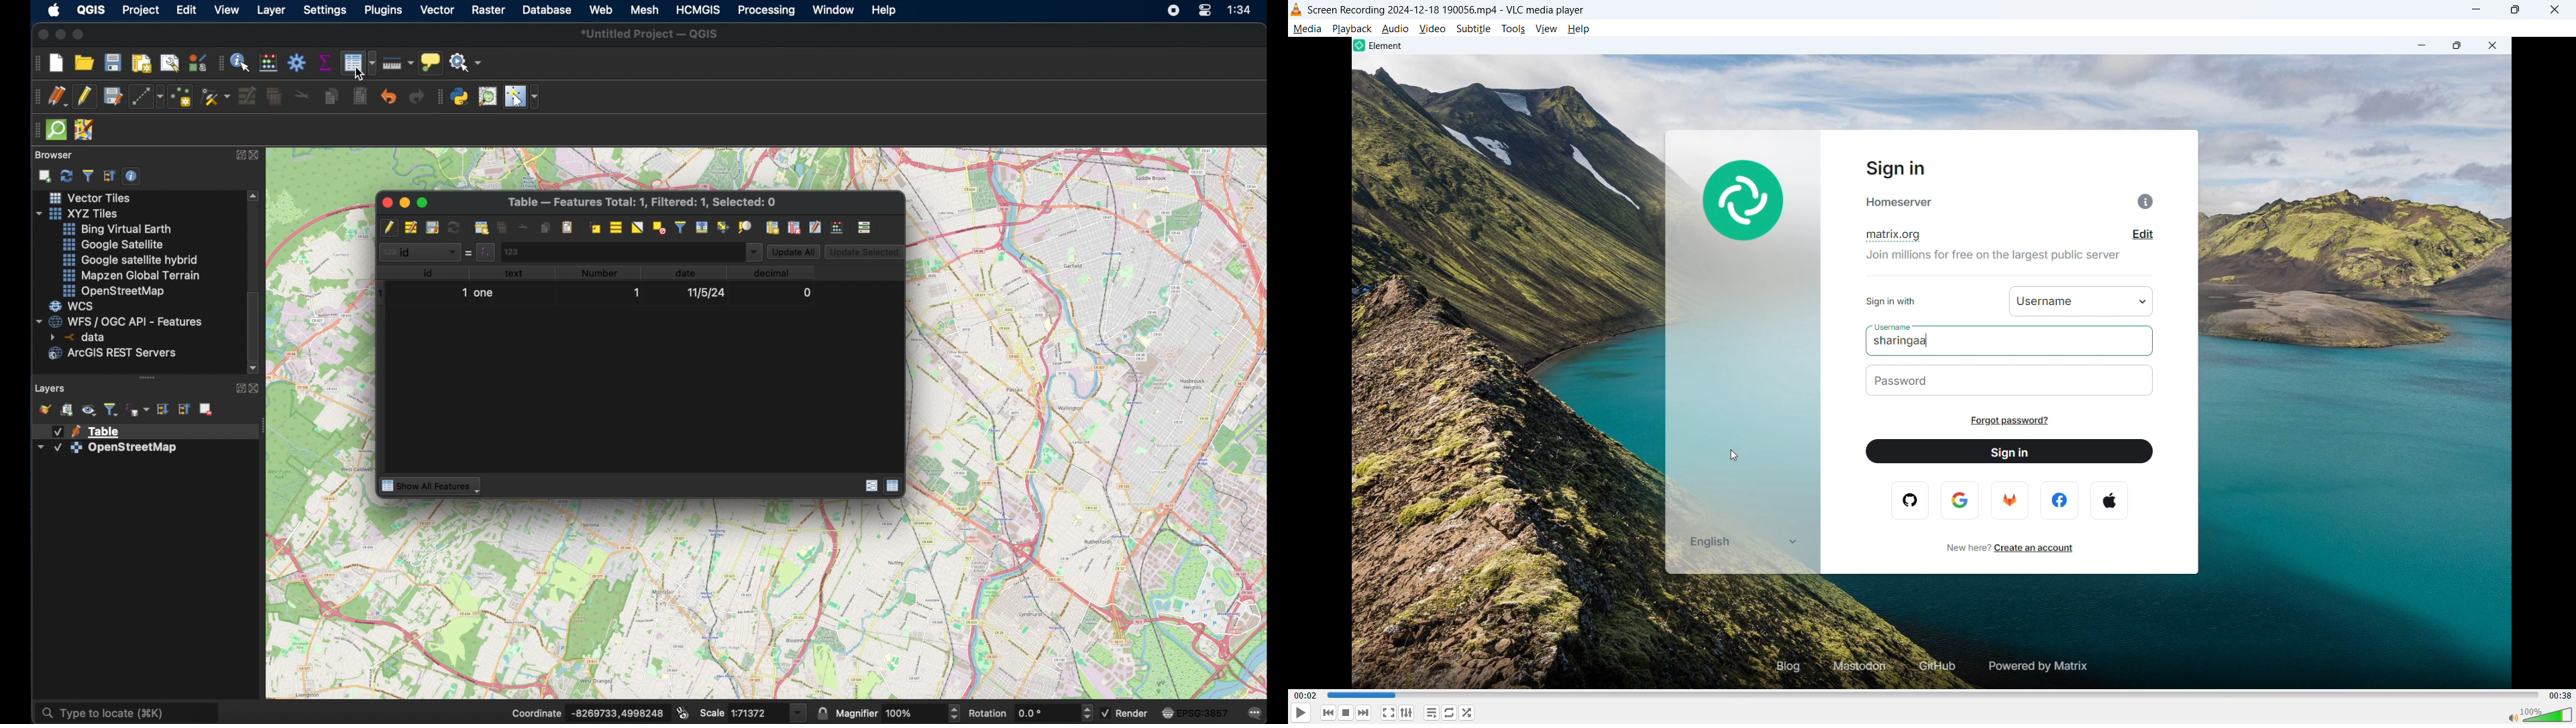 The height and width of the screenshot is (728, 2576). I want to click on Media , so click(1307, 29).